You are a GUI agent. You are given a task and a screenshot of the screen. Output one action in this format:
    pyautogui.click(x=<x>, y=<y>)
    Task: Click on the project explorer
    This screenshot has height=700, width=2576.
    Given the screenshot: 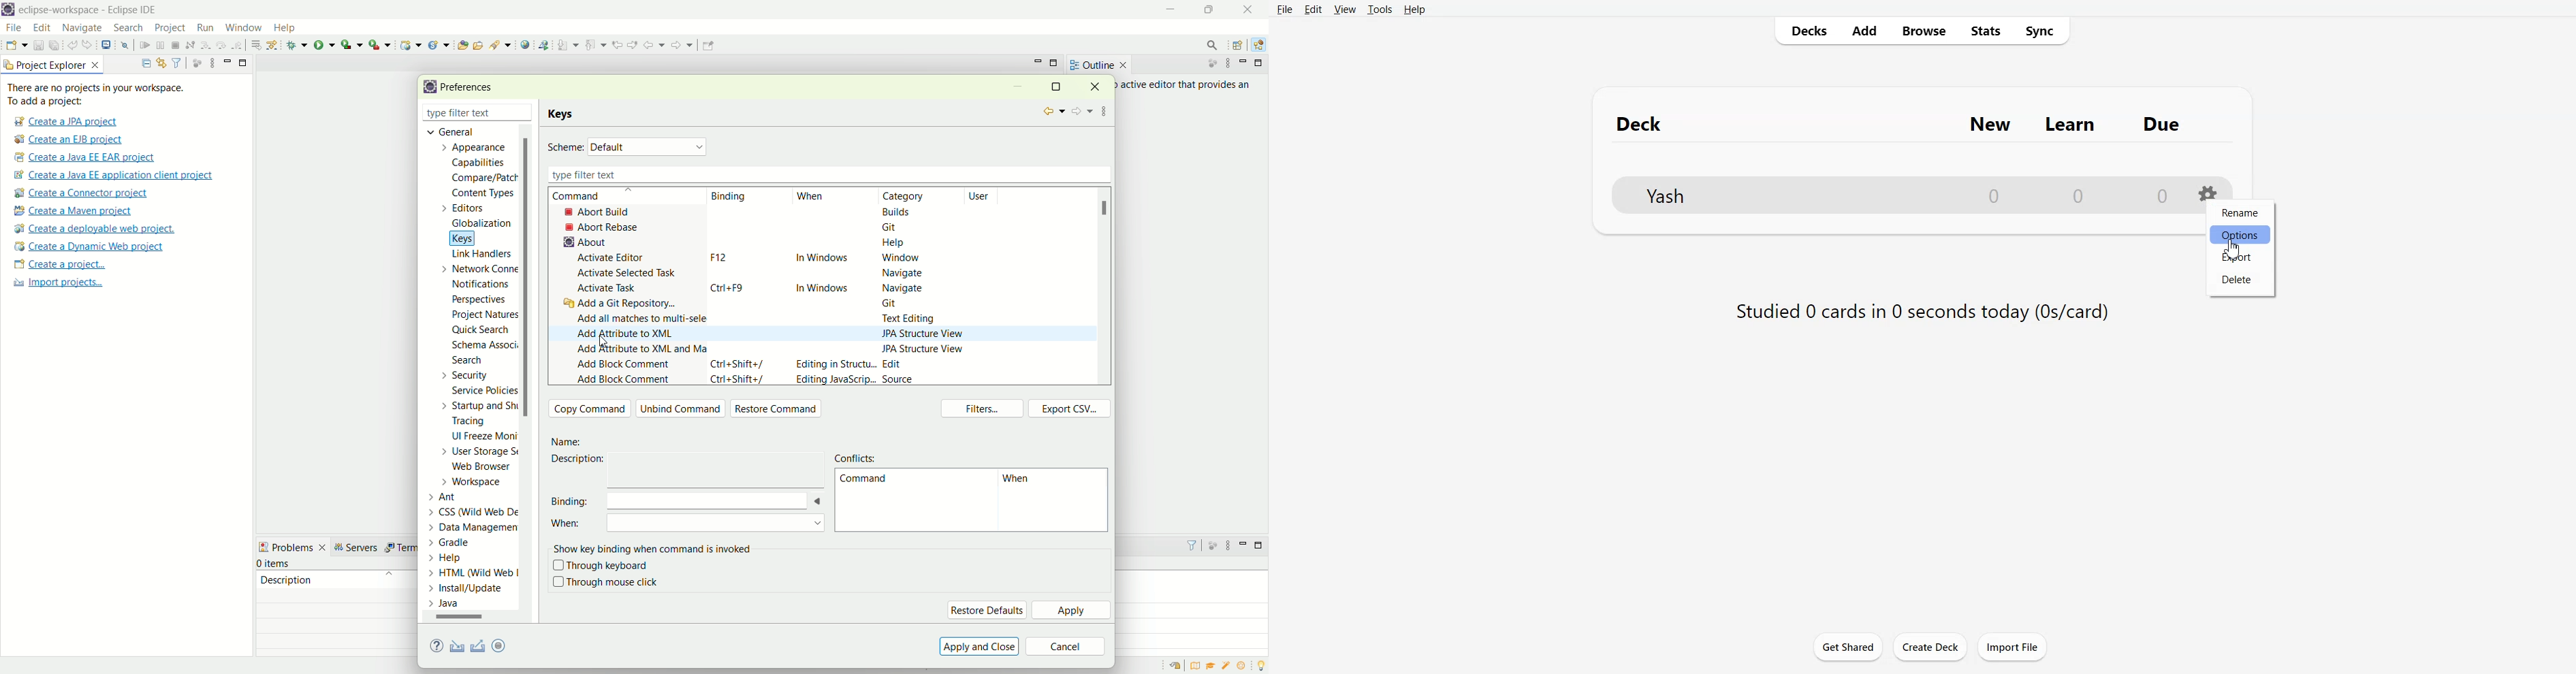 What is the action you would take?
    pyautogui.click(x=53, y=64)
    